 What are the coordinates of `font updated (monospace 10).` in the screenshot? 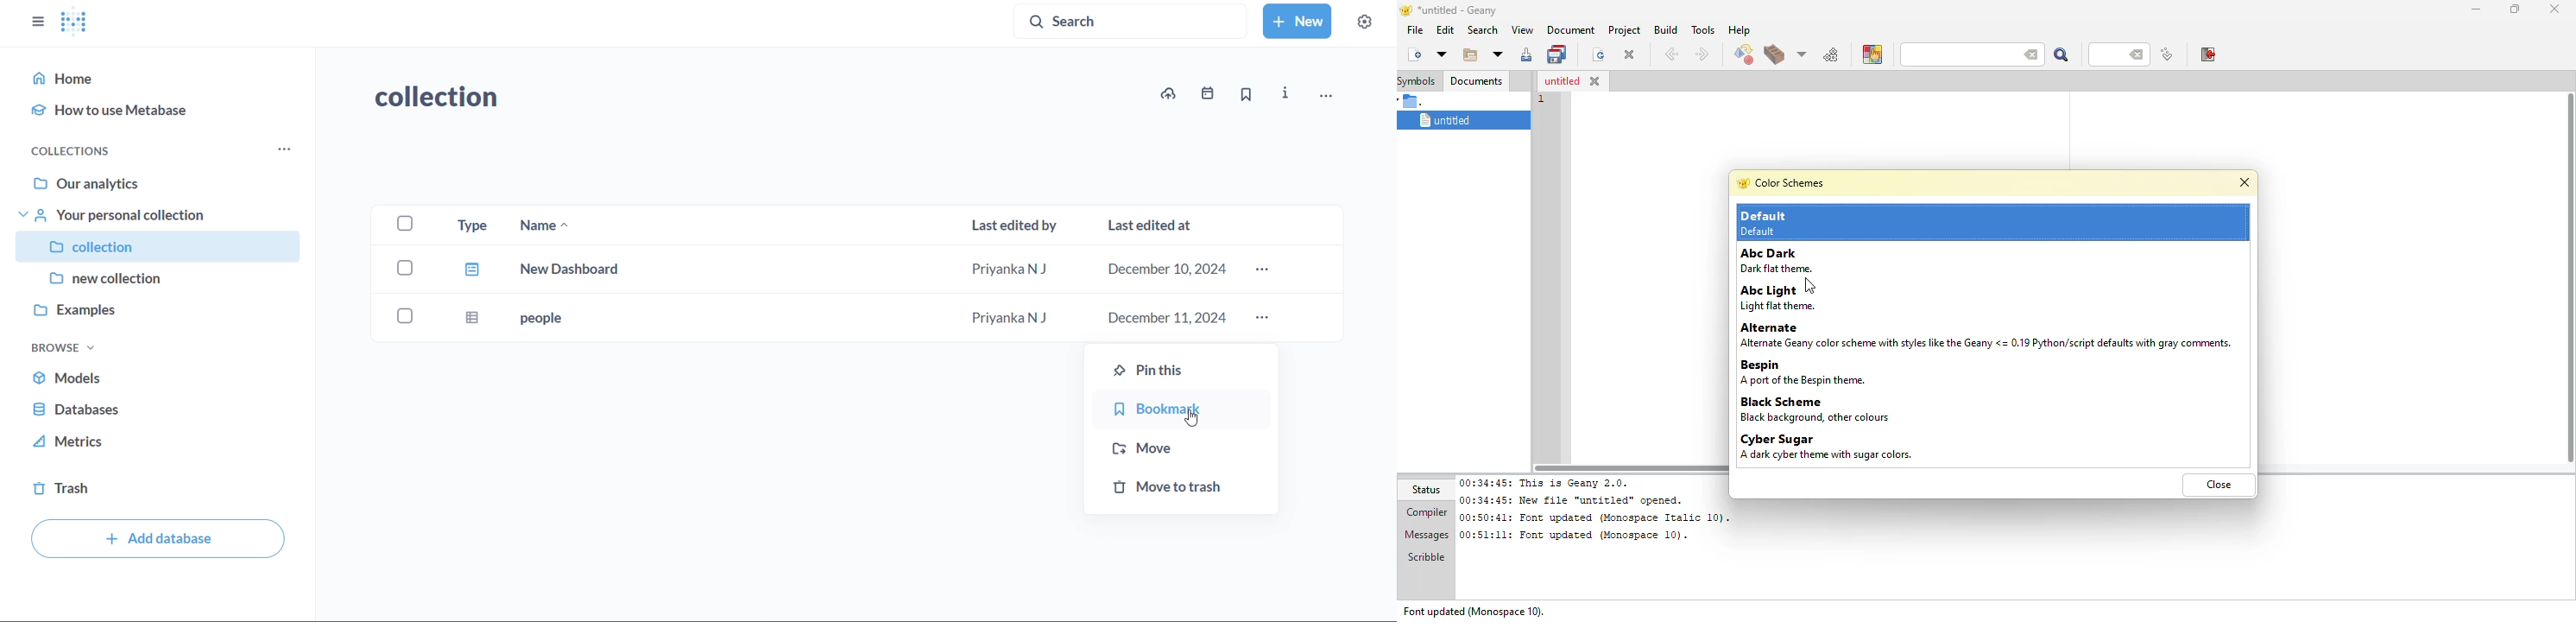 It's located at (1474, 611).